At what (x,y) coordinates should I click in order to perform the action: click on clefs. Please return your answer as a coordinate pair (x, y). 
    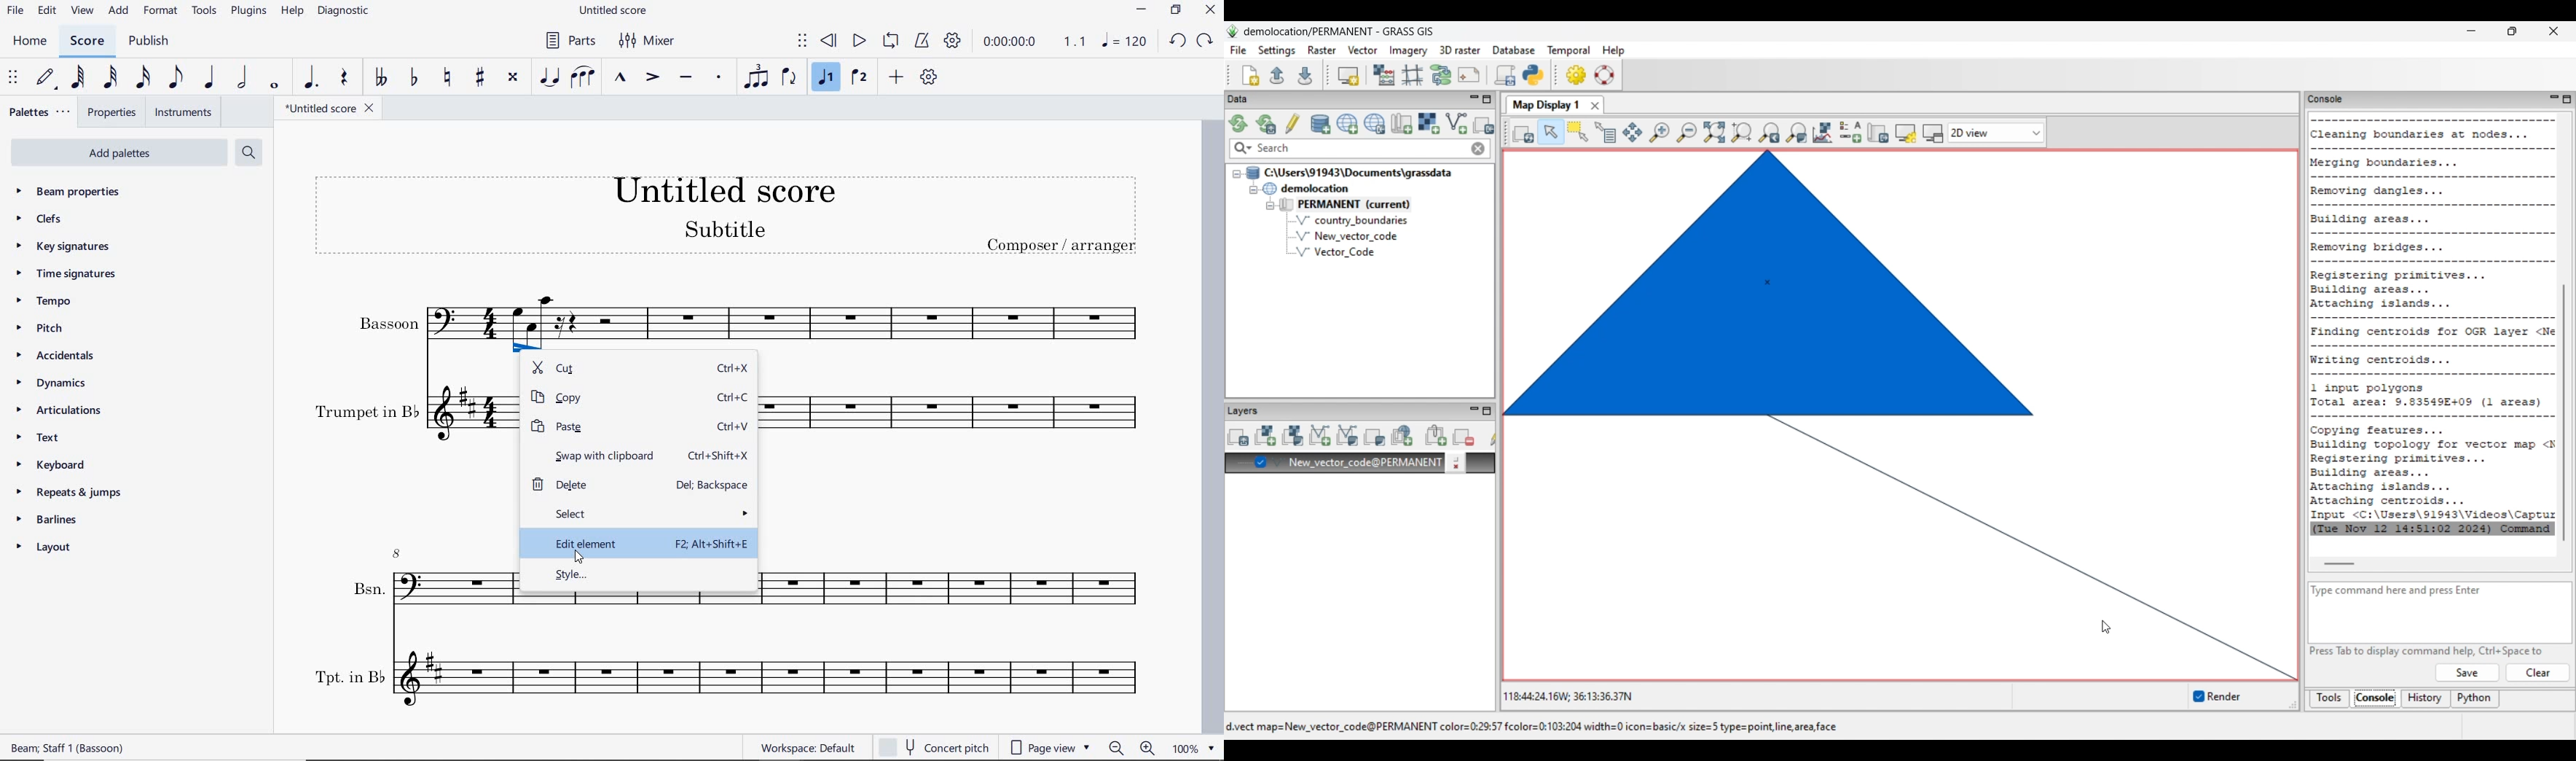
    Looking at the image, I should click on (39, 219).